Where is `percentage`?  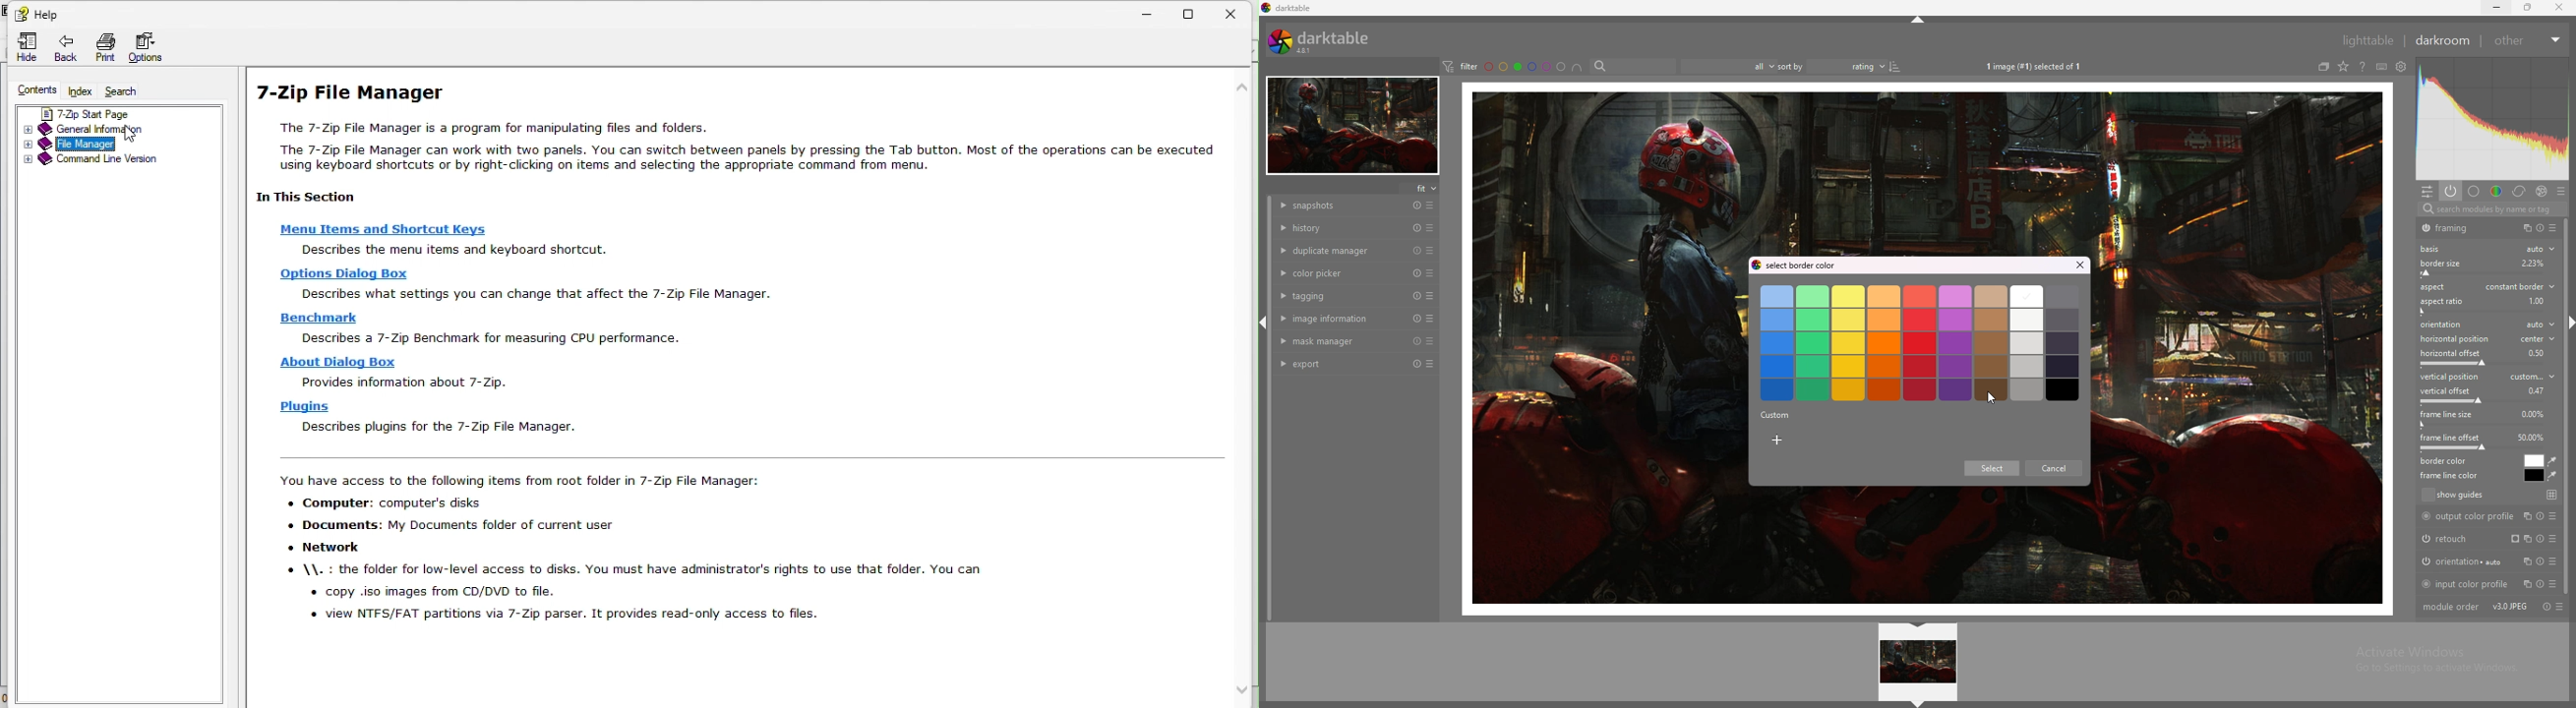 percentage is located at coordinates (2535, 413).